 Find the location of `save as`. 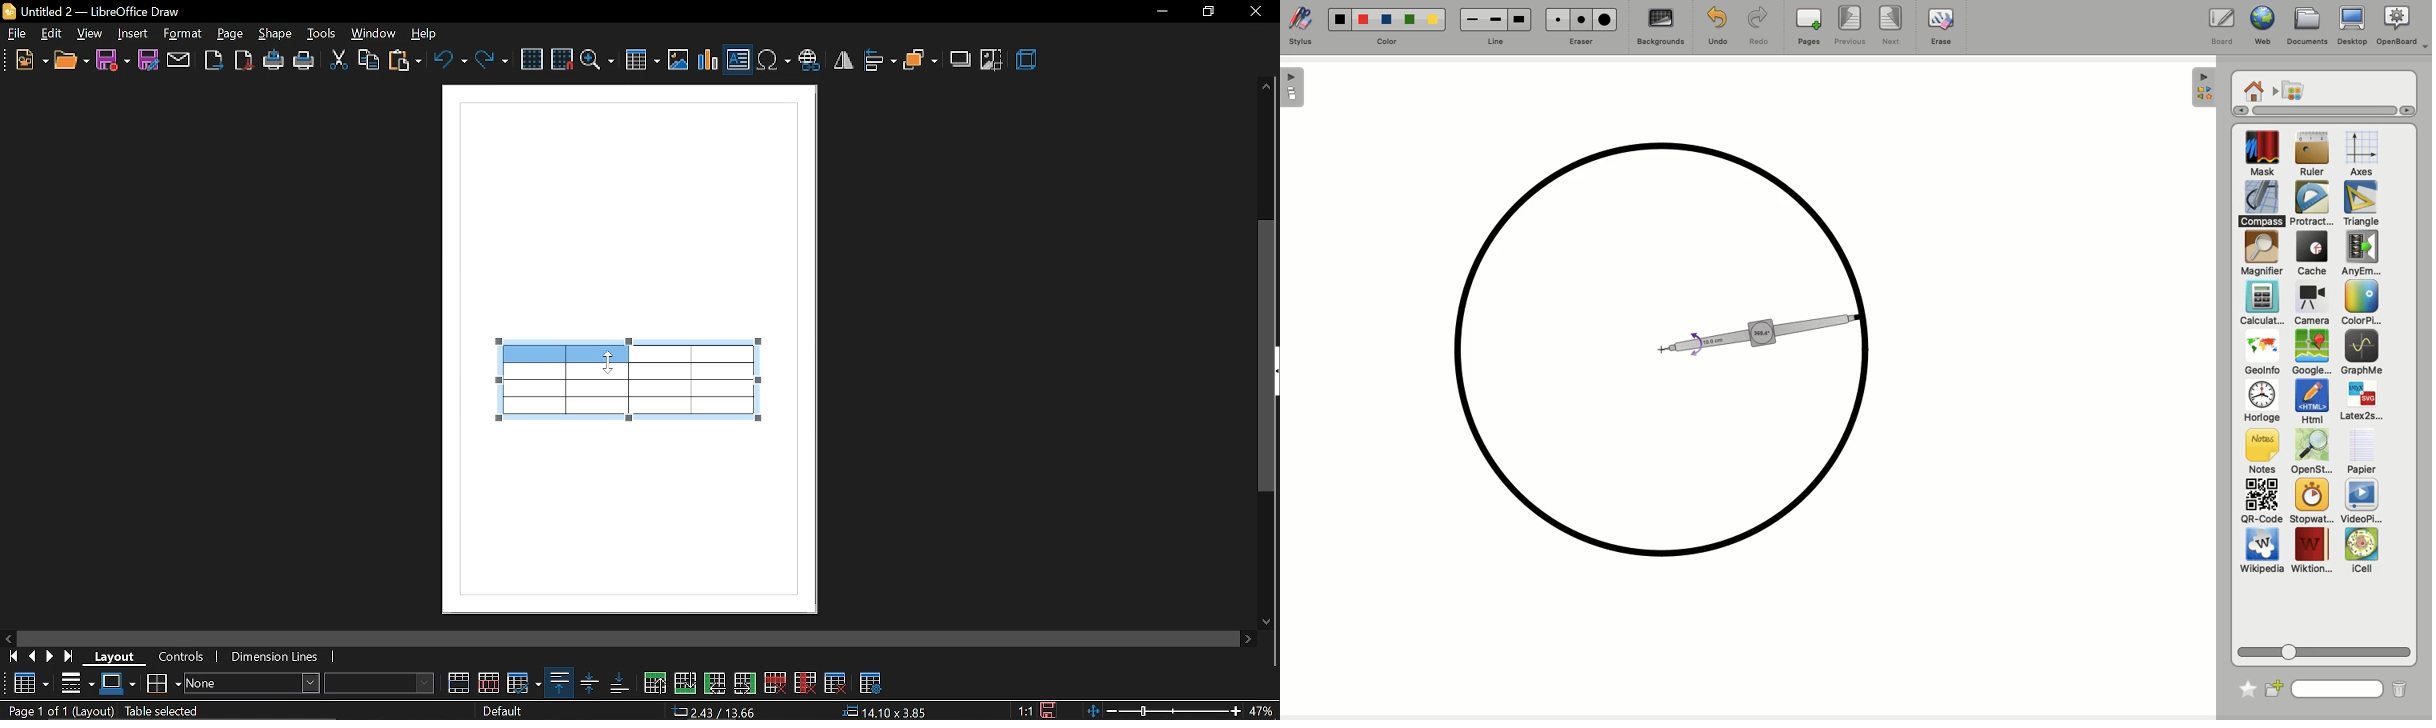

save as is located at coordinates (149, 61).